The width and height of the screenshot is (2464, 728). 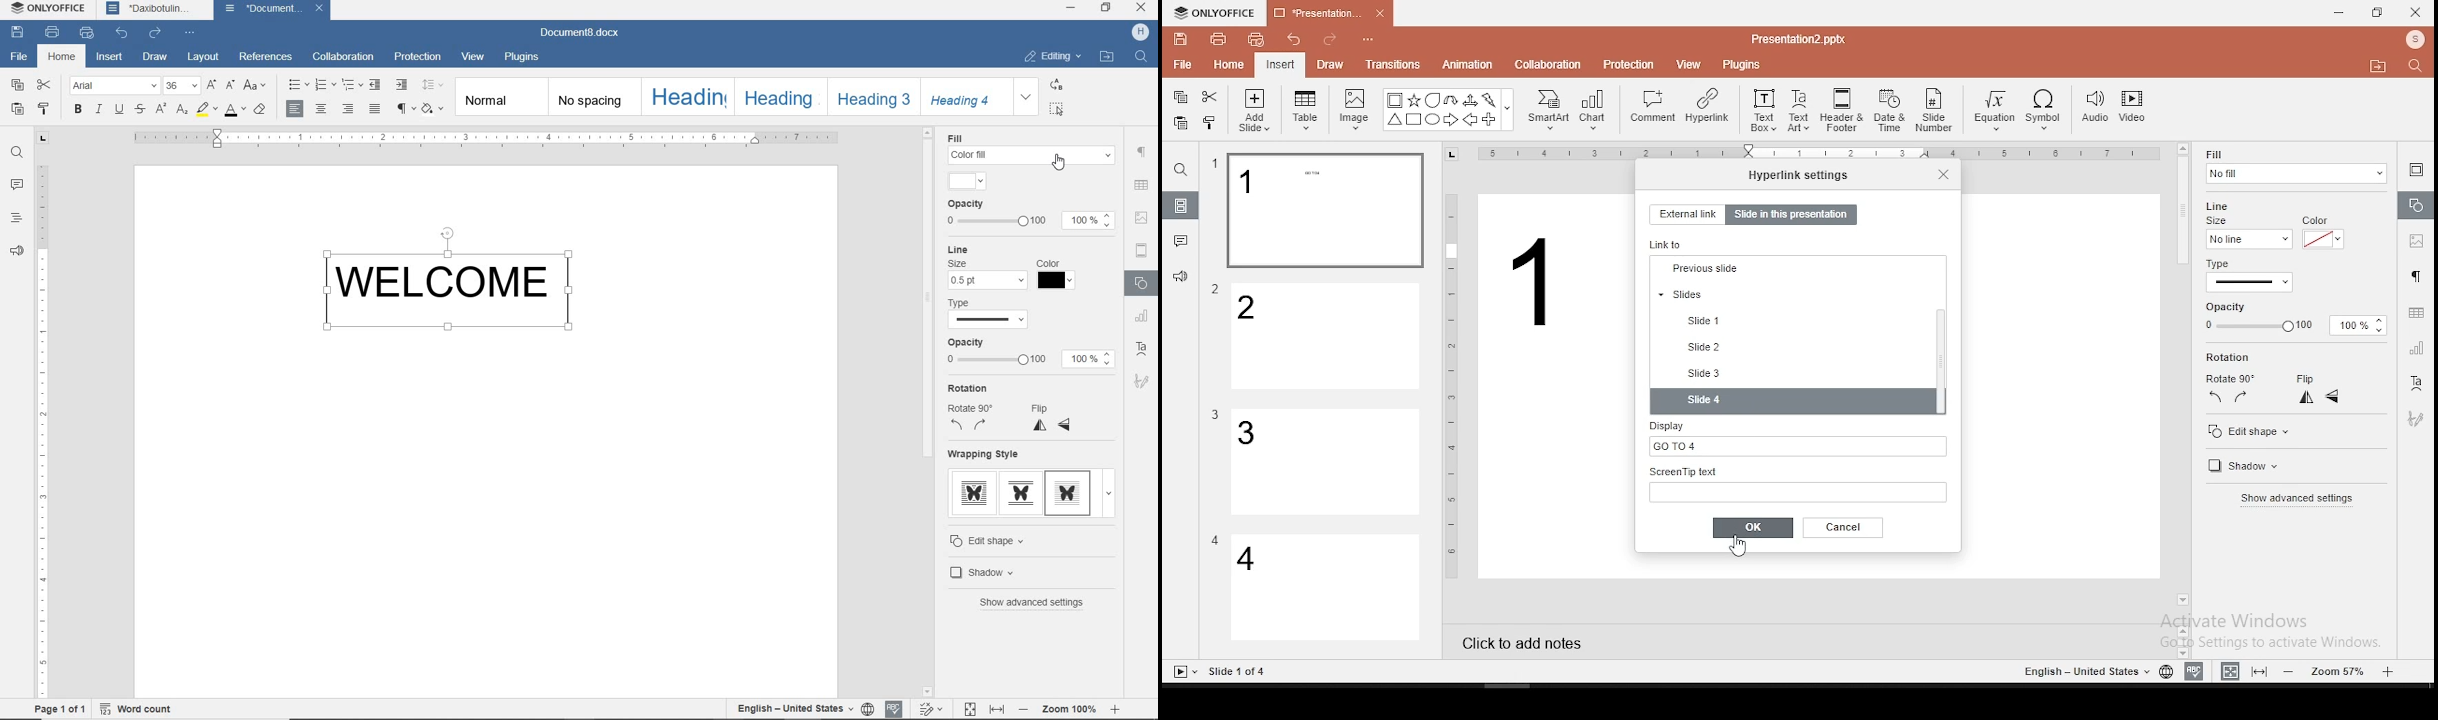 I want to click on , so click(x=1536, y=283).